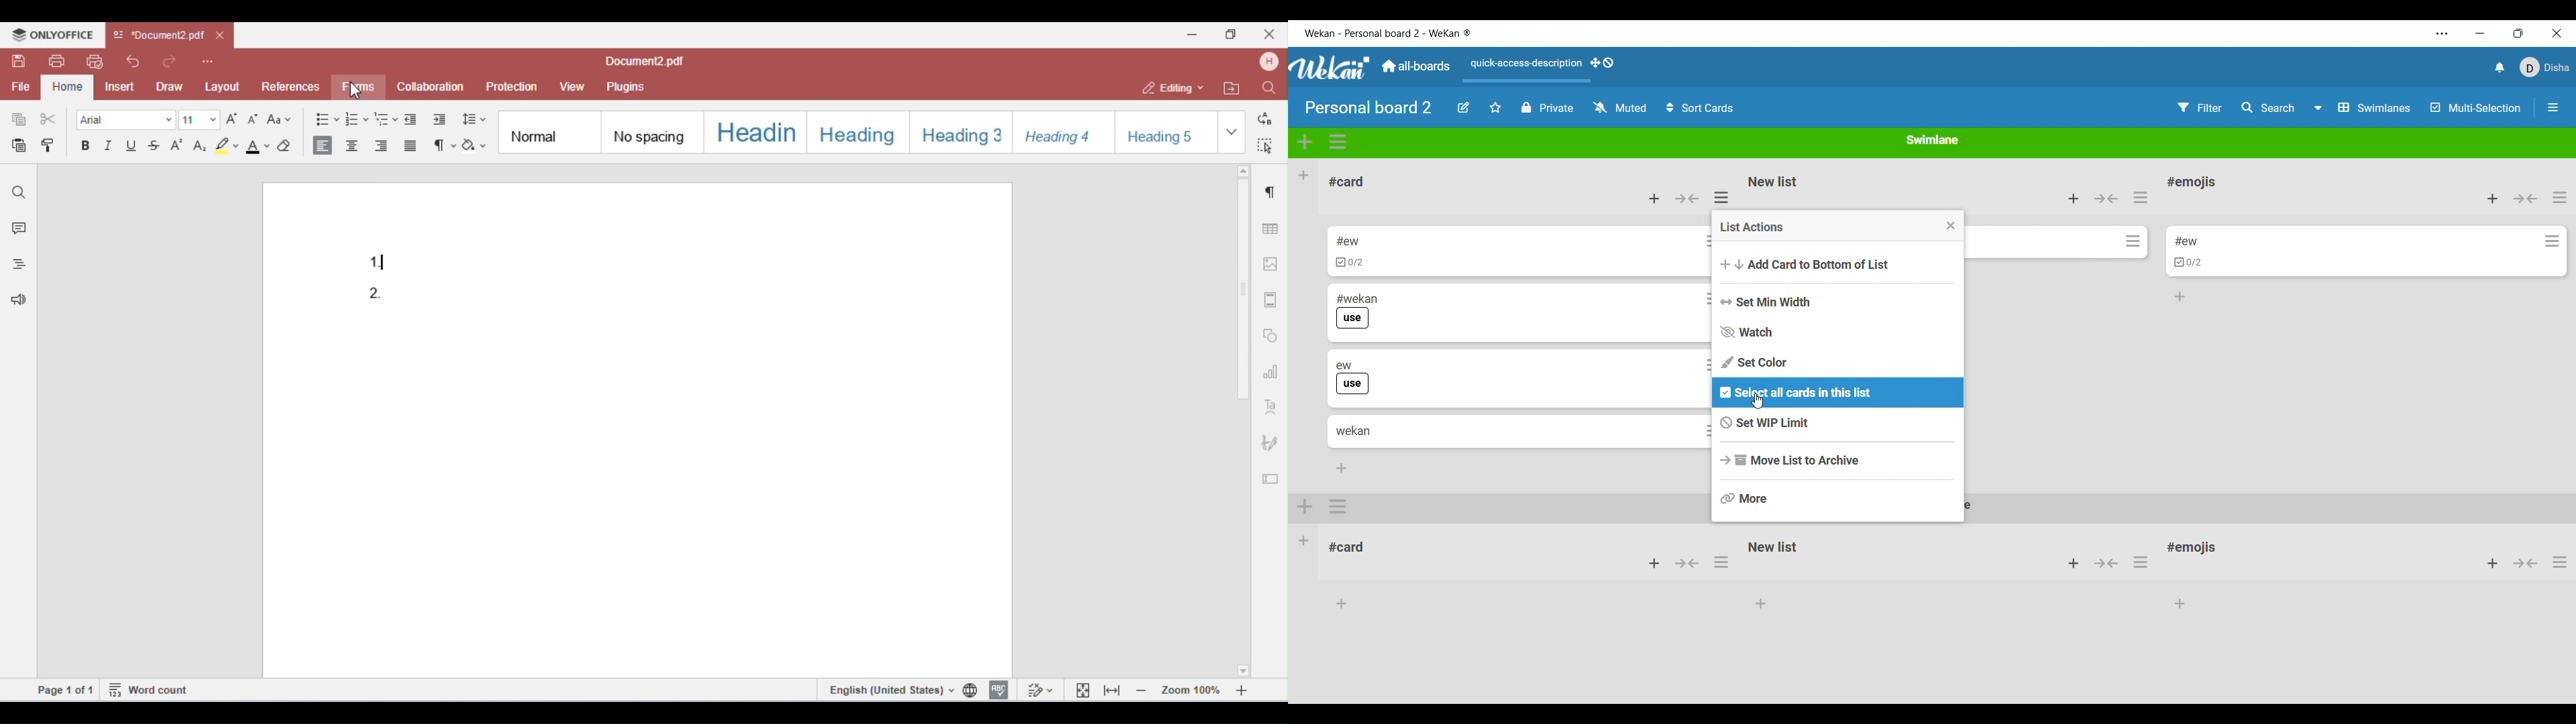  I want to click on Privcy status of current board, so click(1548, 107).